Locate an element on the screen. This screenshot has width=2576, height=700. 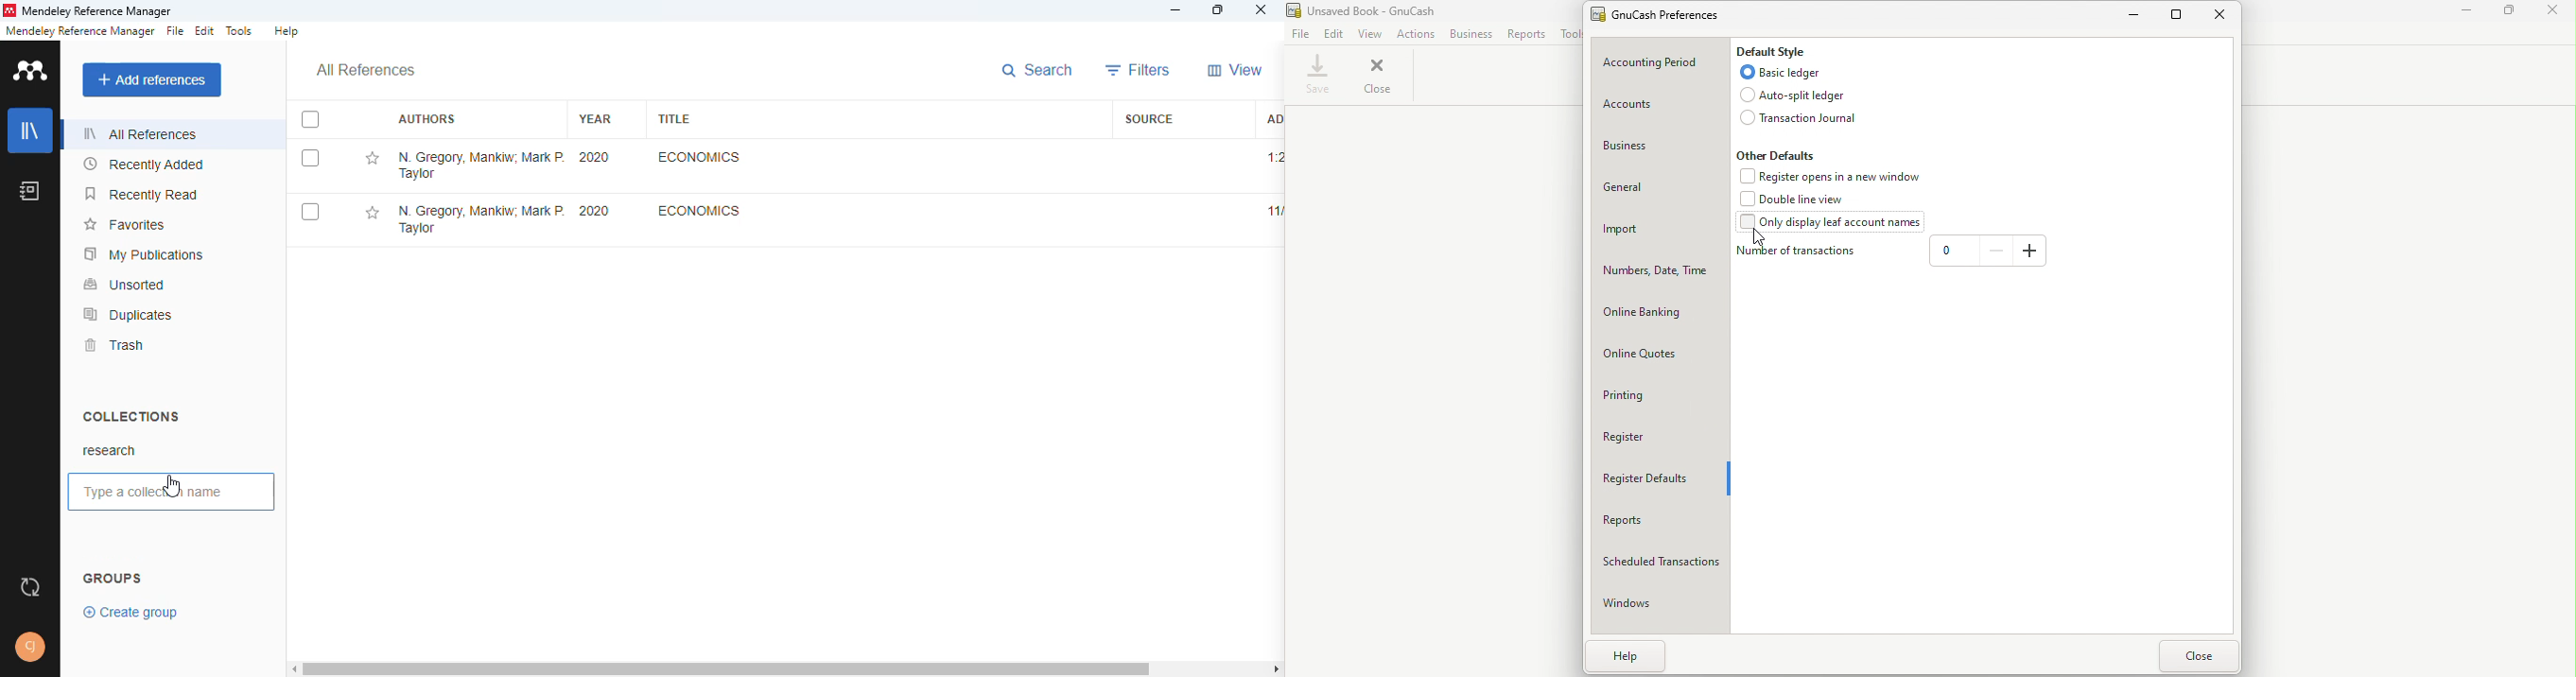
Accounting period is located at coordinates (1662, 62).